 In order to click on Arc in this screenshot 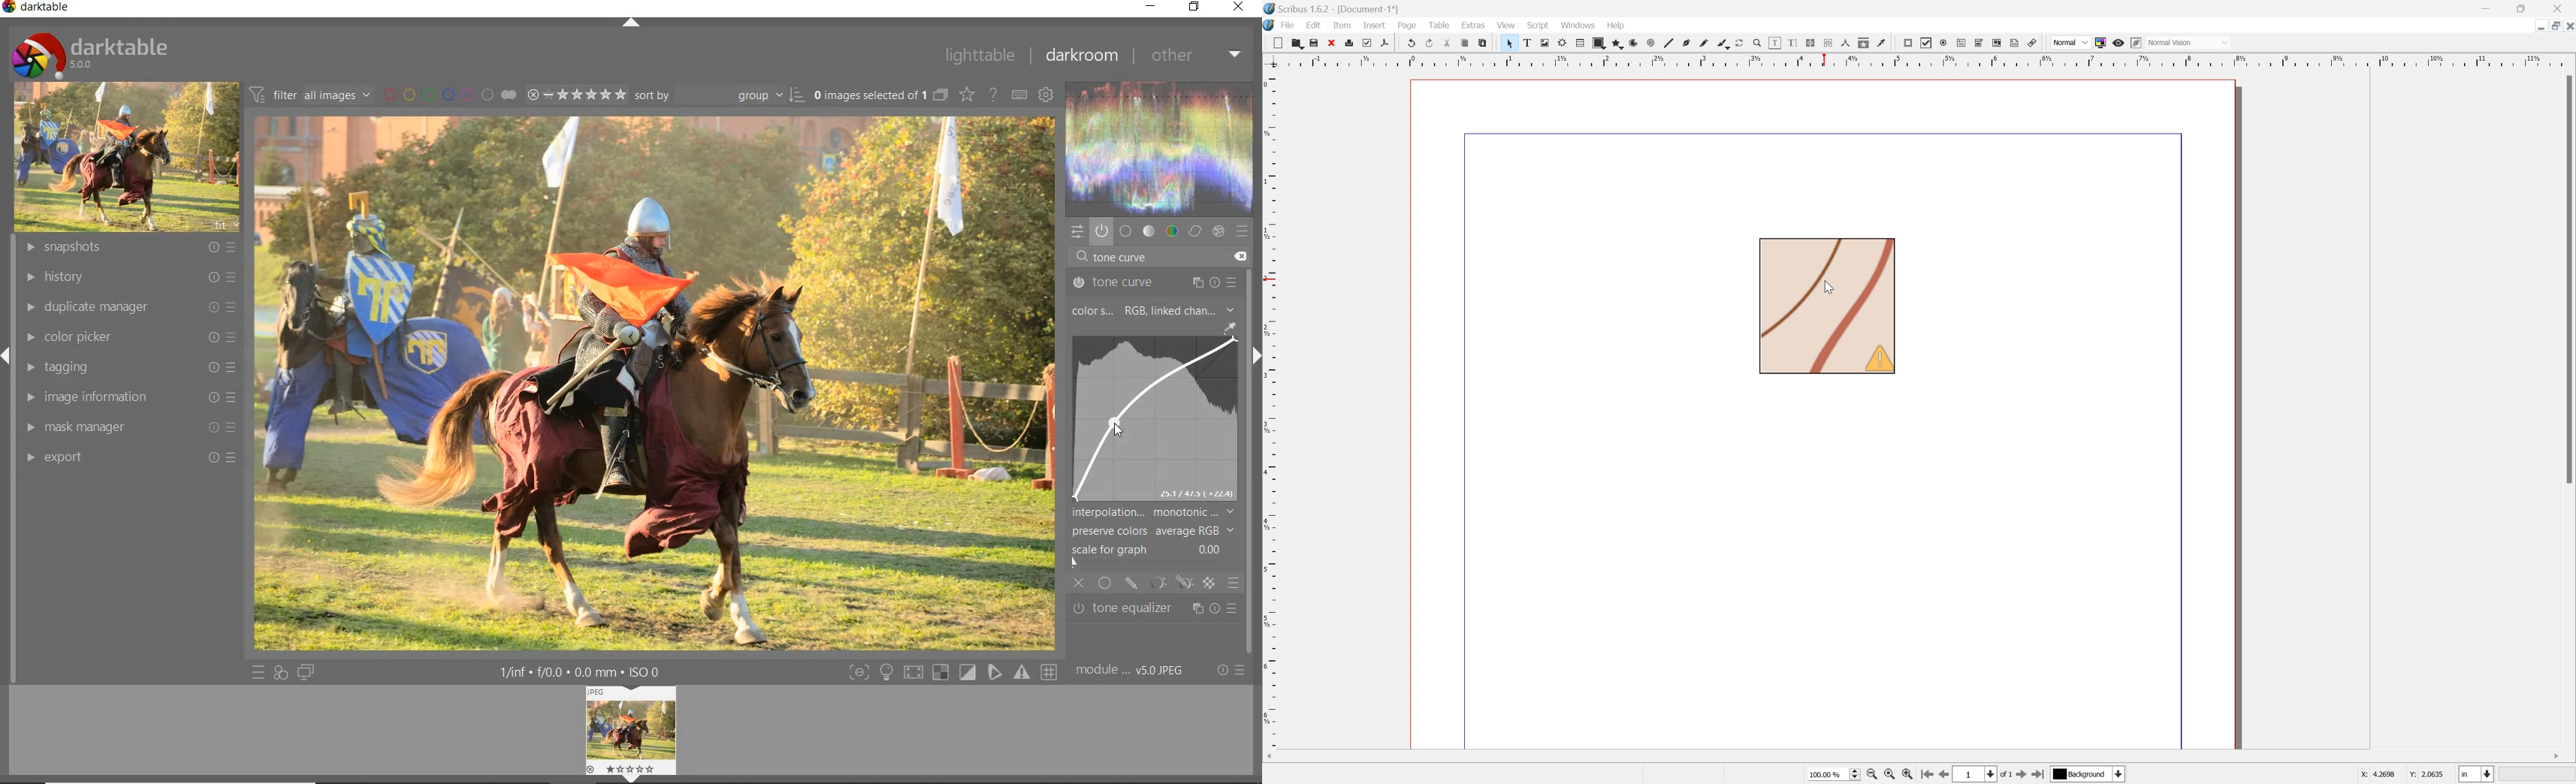, I will do `click(1638, 45)`.